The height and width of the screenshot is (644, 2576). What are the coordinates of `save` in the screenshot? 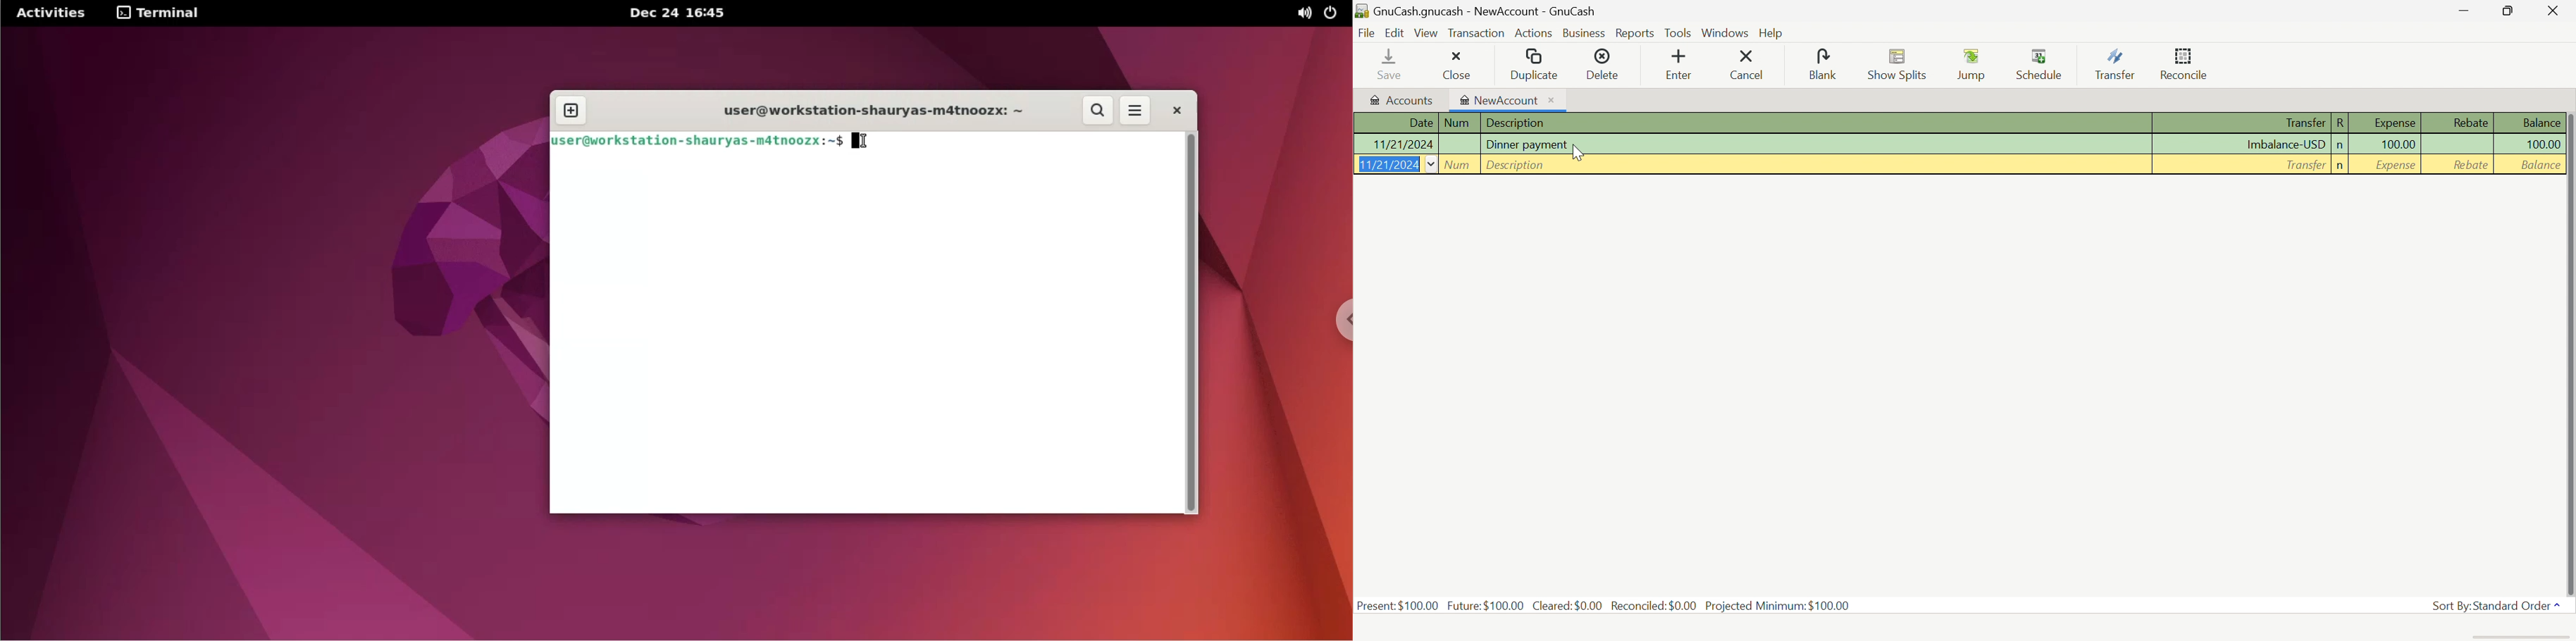 It's located at (1394, 64).